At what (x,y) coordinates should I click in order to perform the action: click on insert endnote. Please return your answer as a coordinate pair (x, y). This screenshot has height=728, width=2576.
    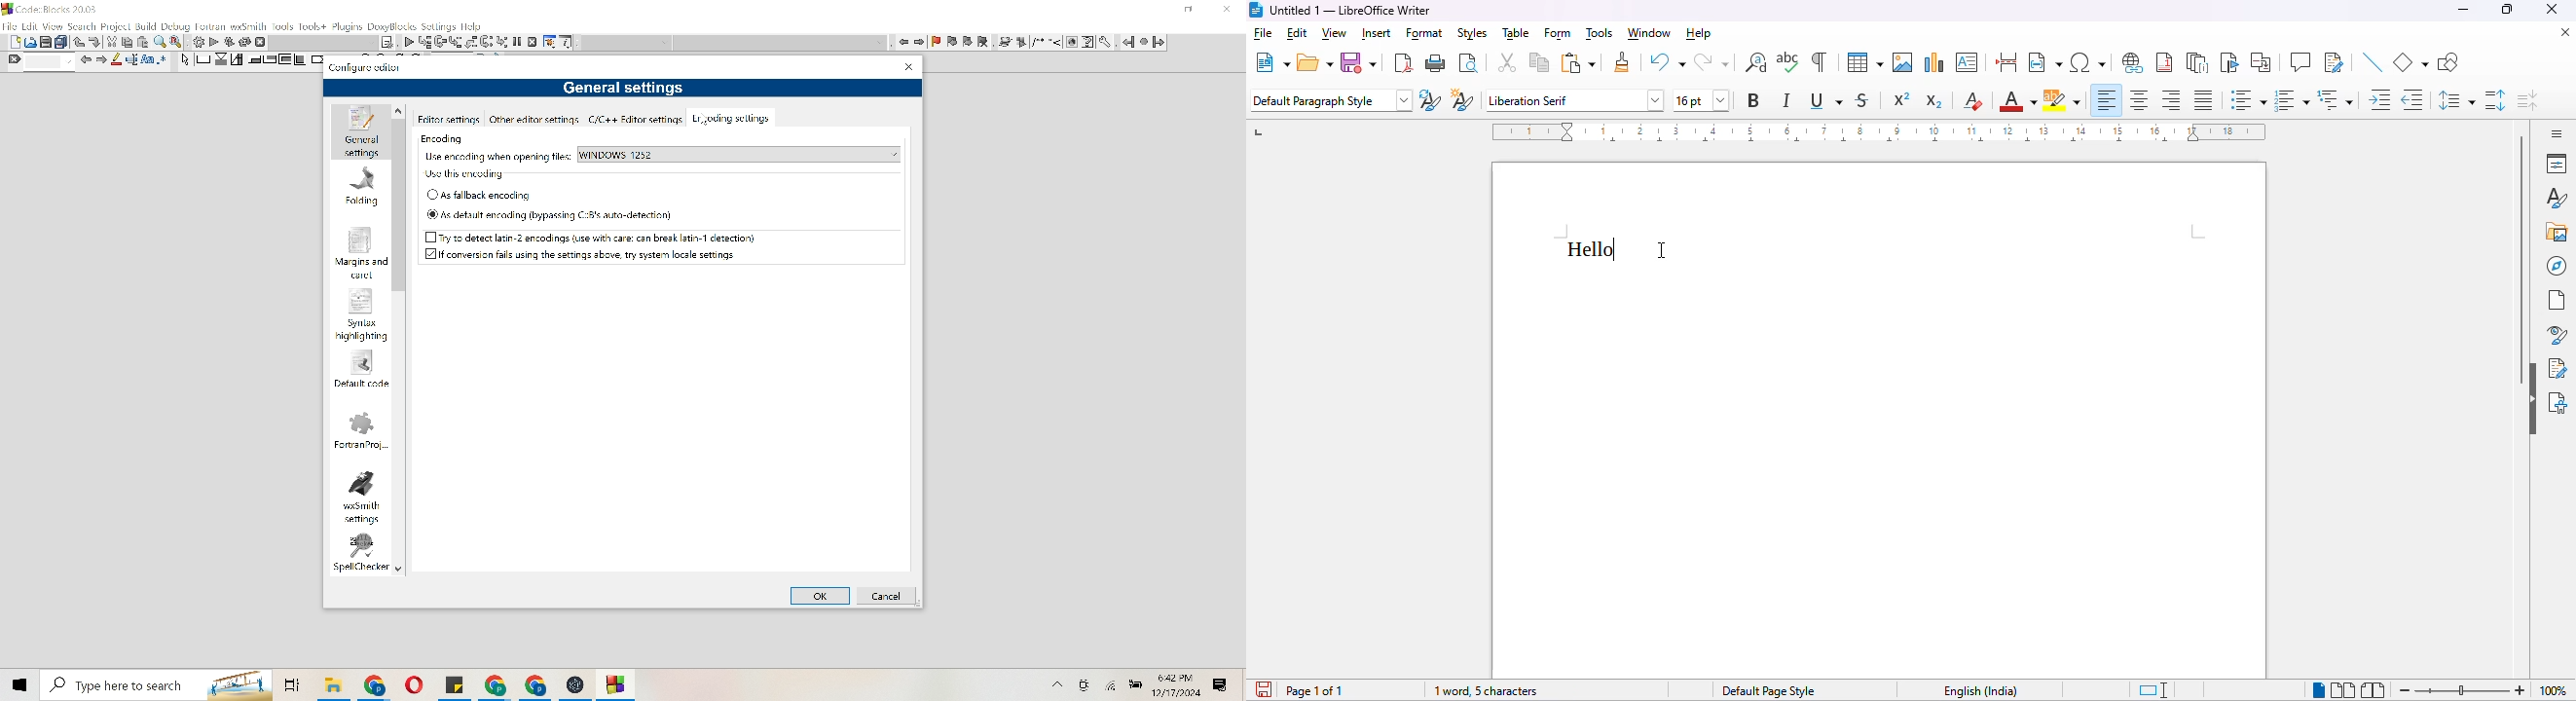
    Looking at the image, I should click on (2198, 64).